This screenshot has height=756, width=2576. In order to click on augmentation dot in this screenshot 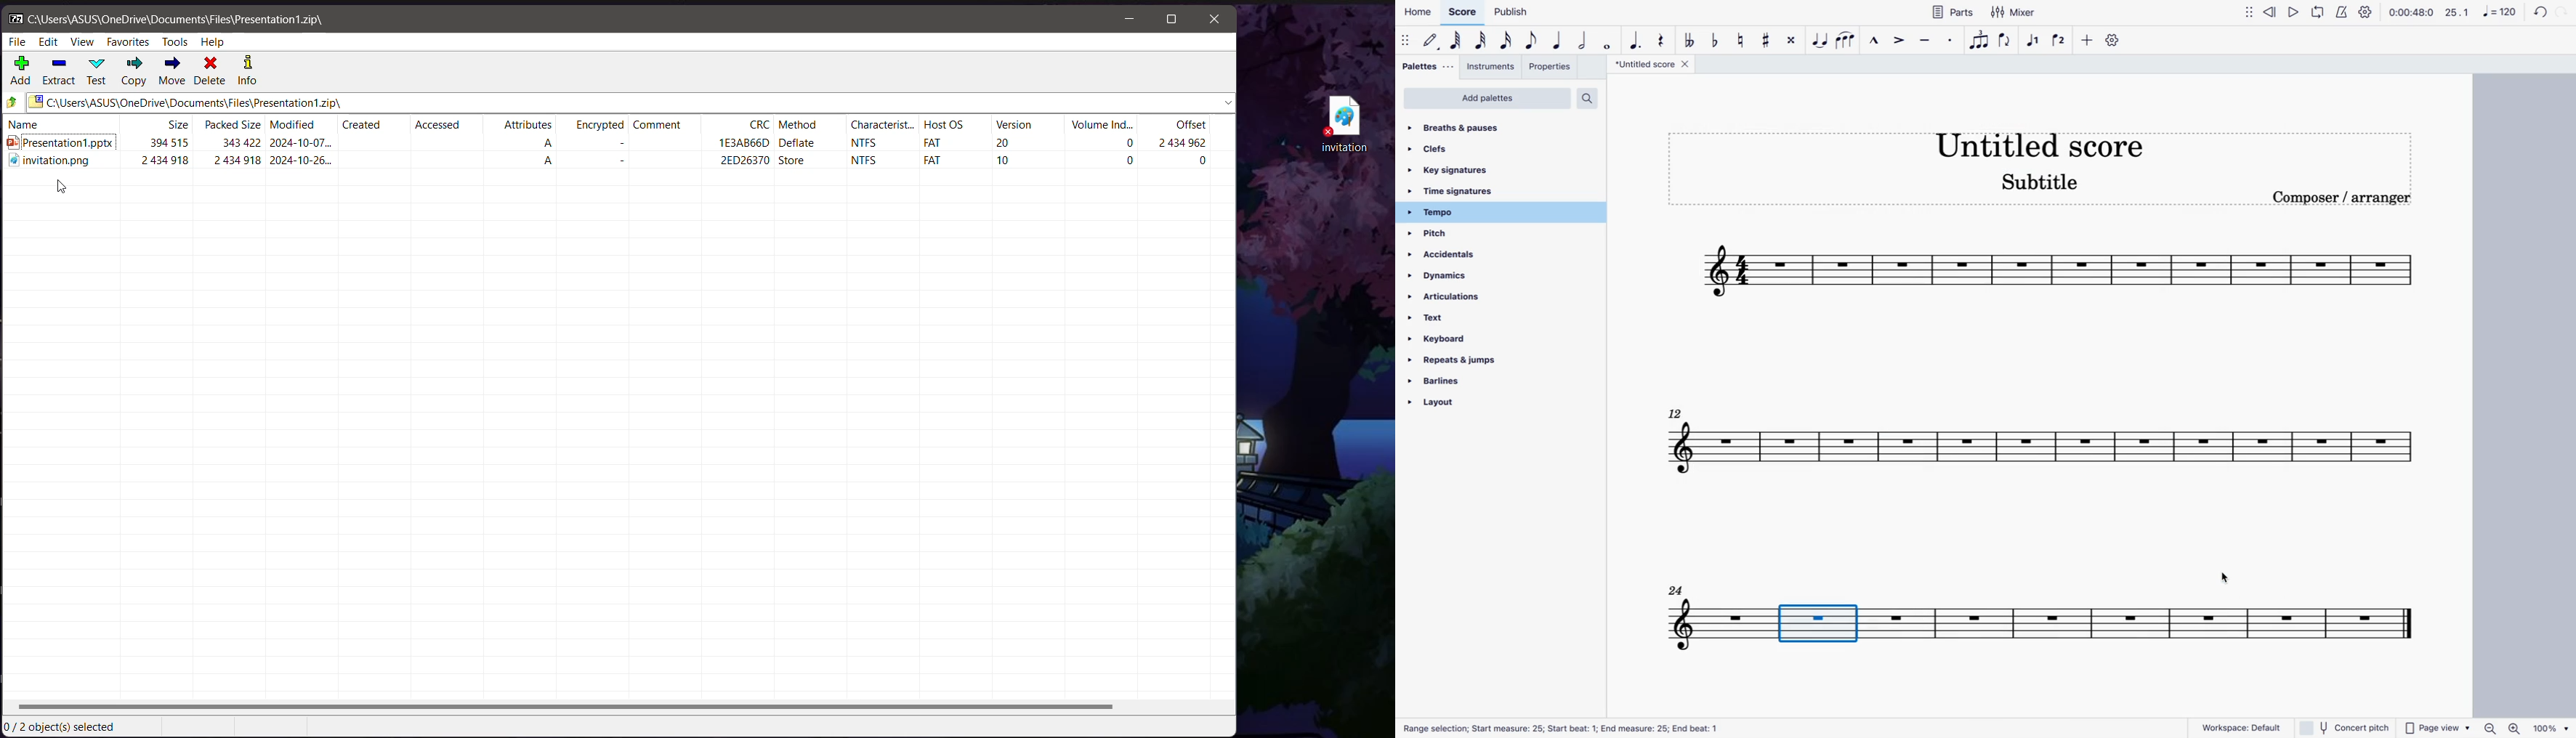, I will do `click(1636, 41)`.